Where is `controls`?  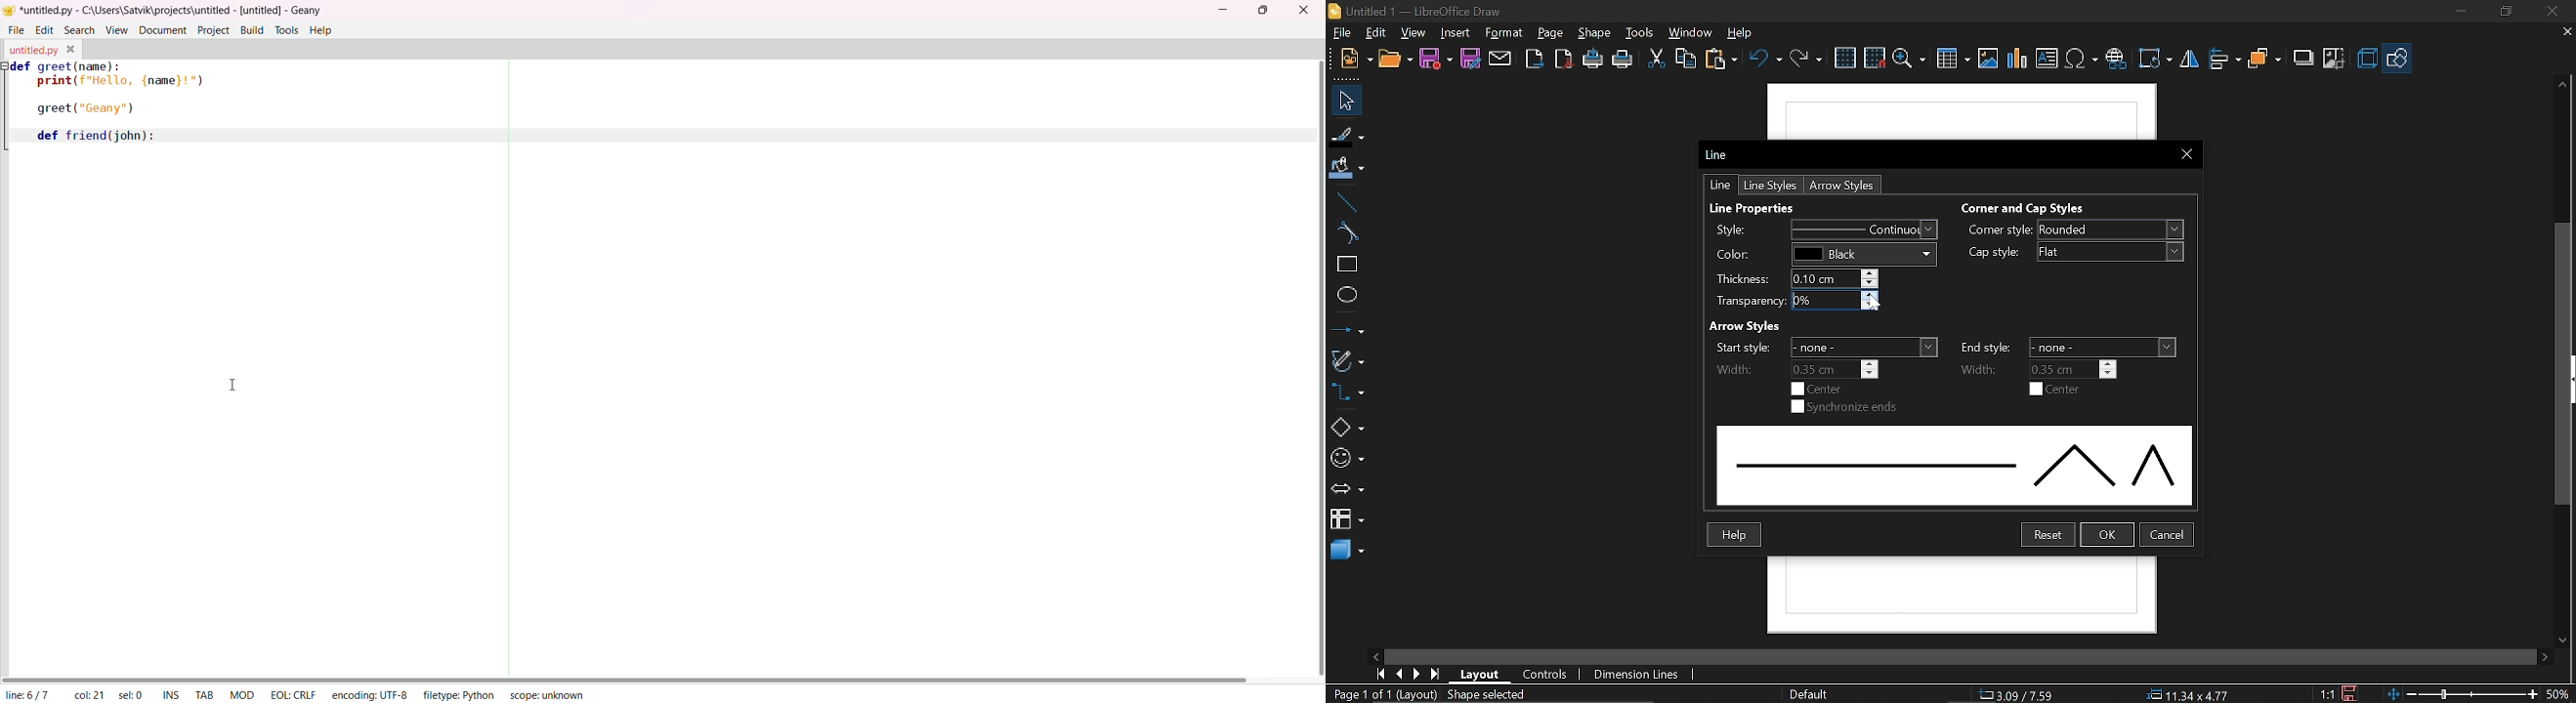 controls is located at coordinates (1545, 676).